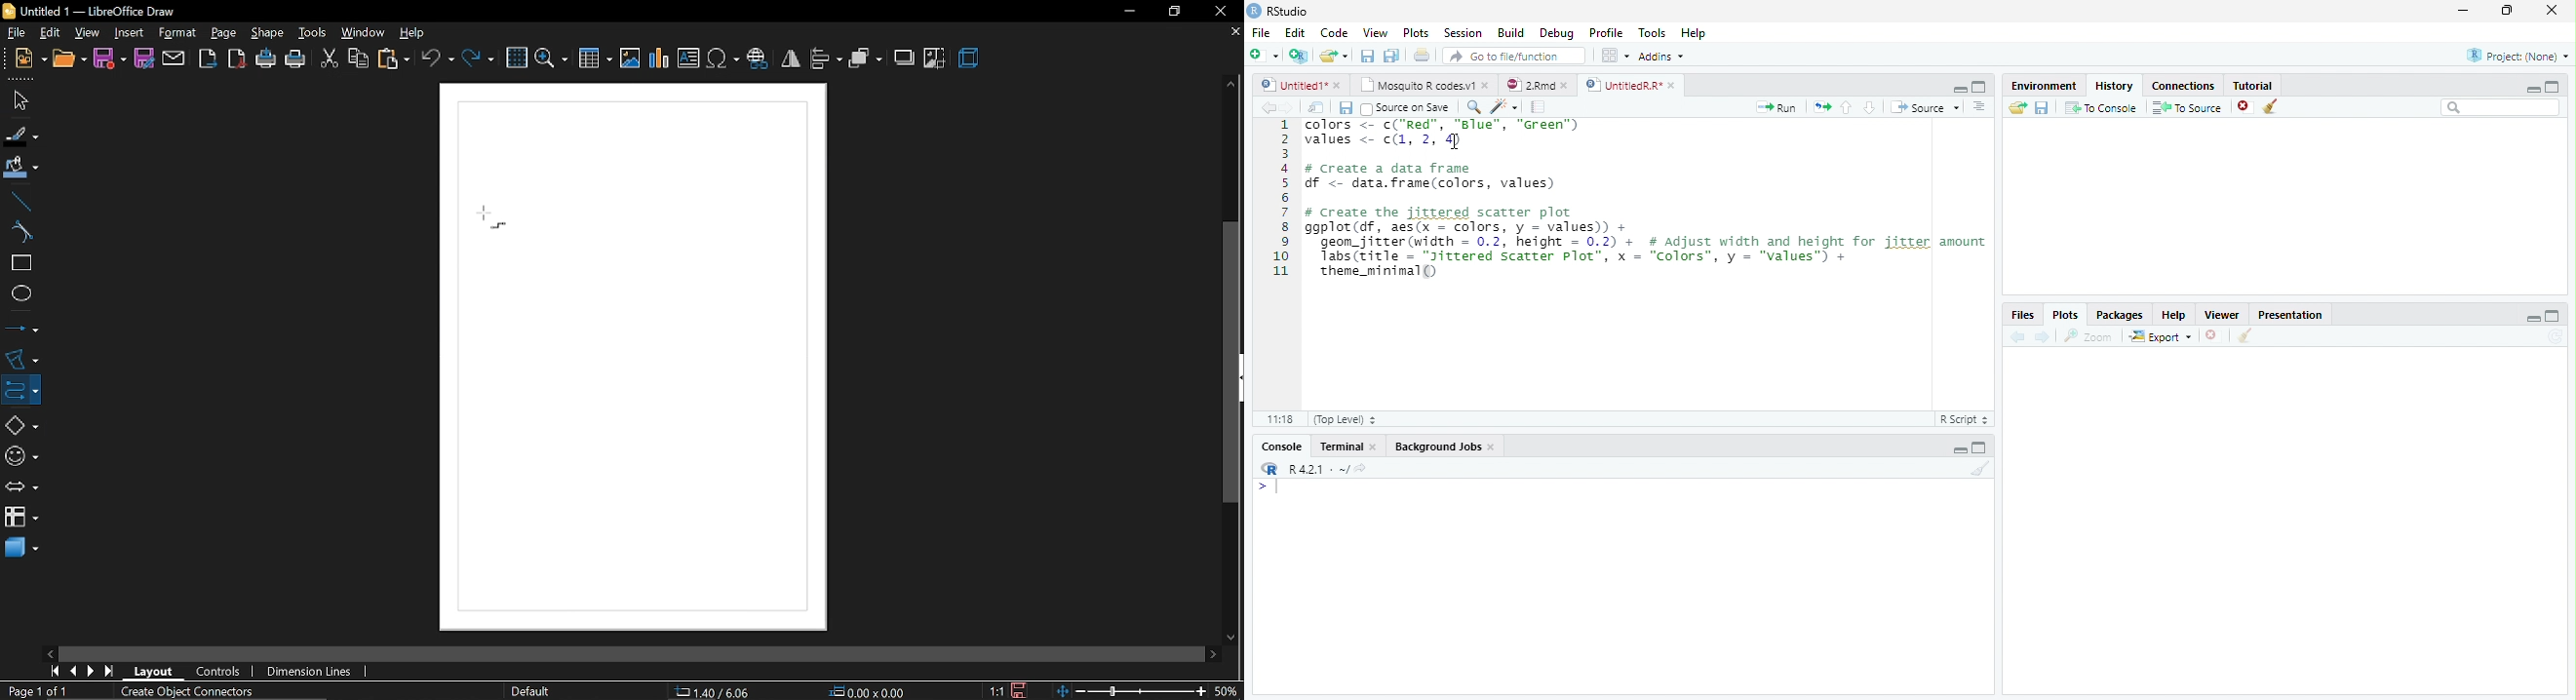  I want to click on Plots, so click(1417, 32).